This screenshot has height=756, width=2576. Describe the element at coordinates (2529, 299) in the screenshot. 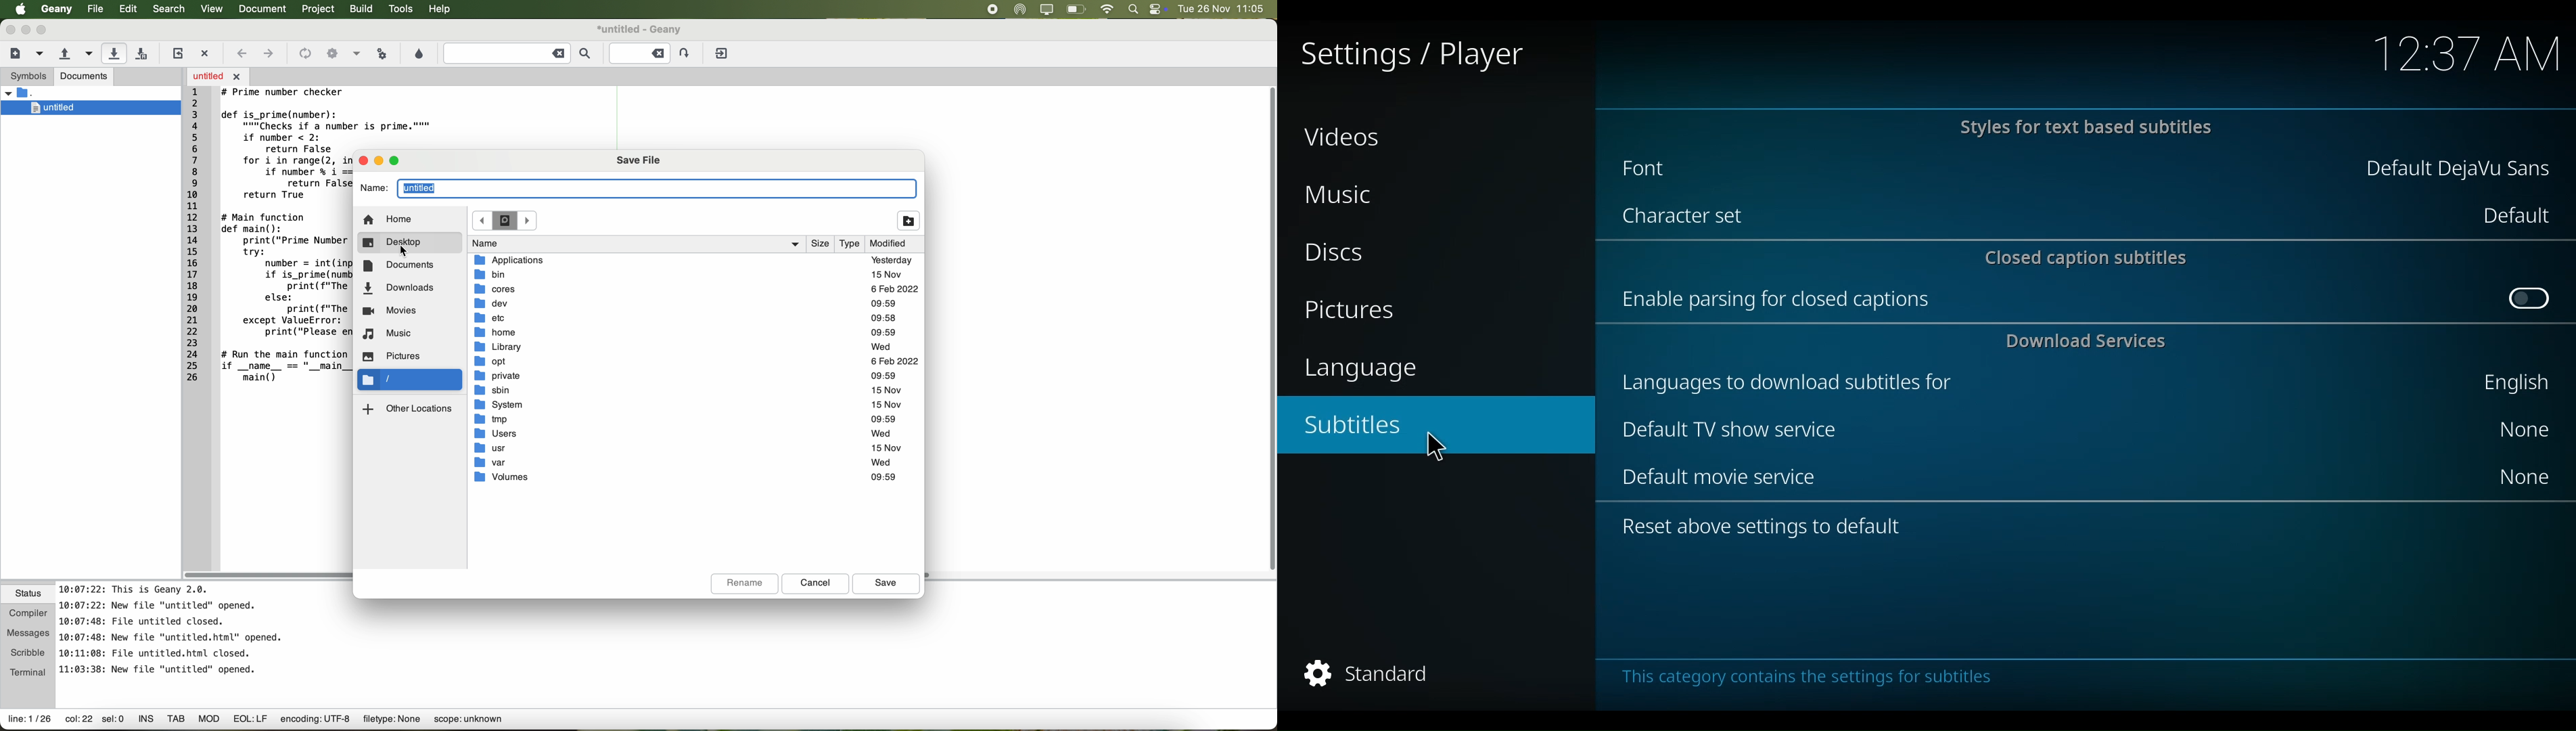

I see `Toggle on/off` at that location.